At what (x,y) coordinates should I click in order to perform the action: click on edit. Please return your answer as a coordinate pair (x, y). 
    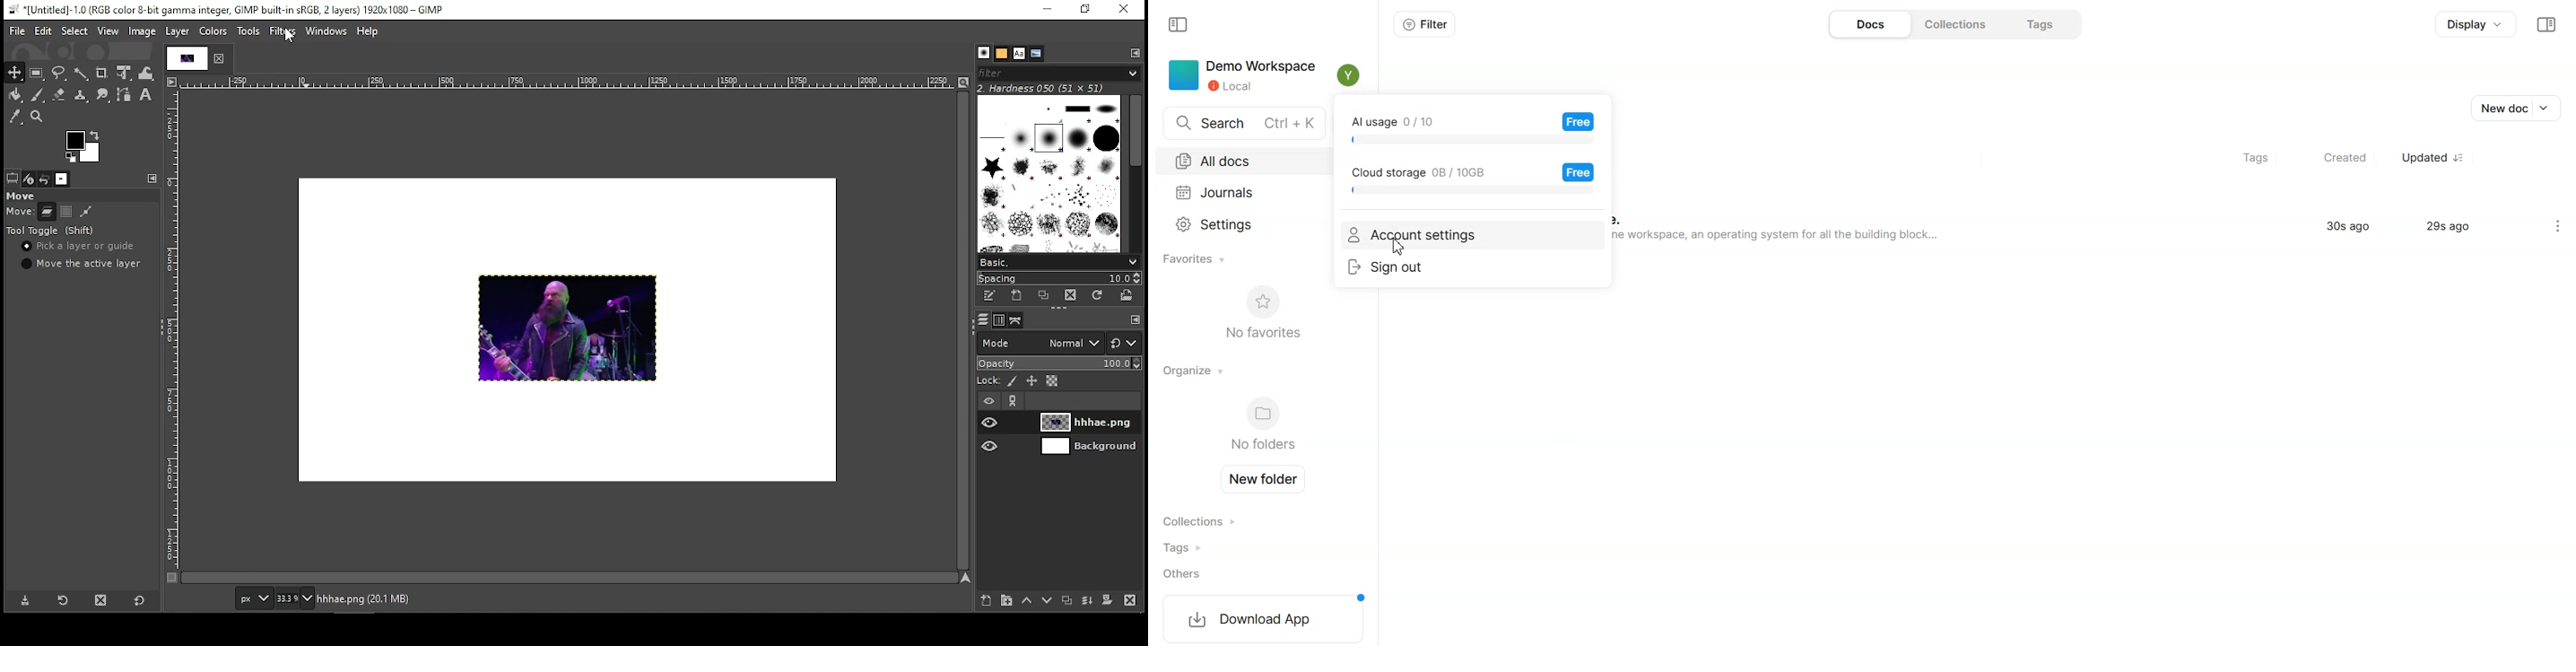
    Looking at the image, I should click on (43, 31).